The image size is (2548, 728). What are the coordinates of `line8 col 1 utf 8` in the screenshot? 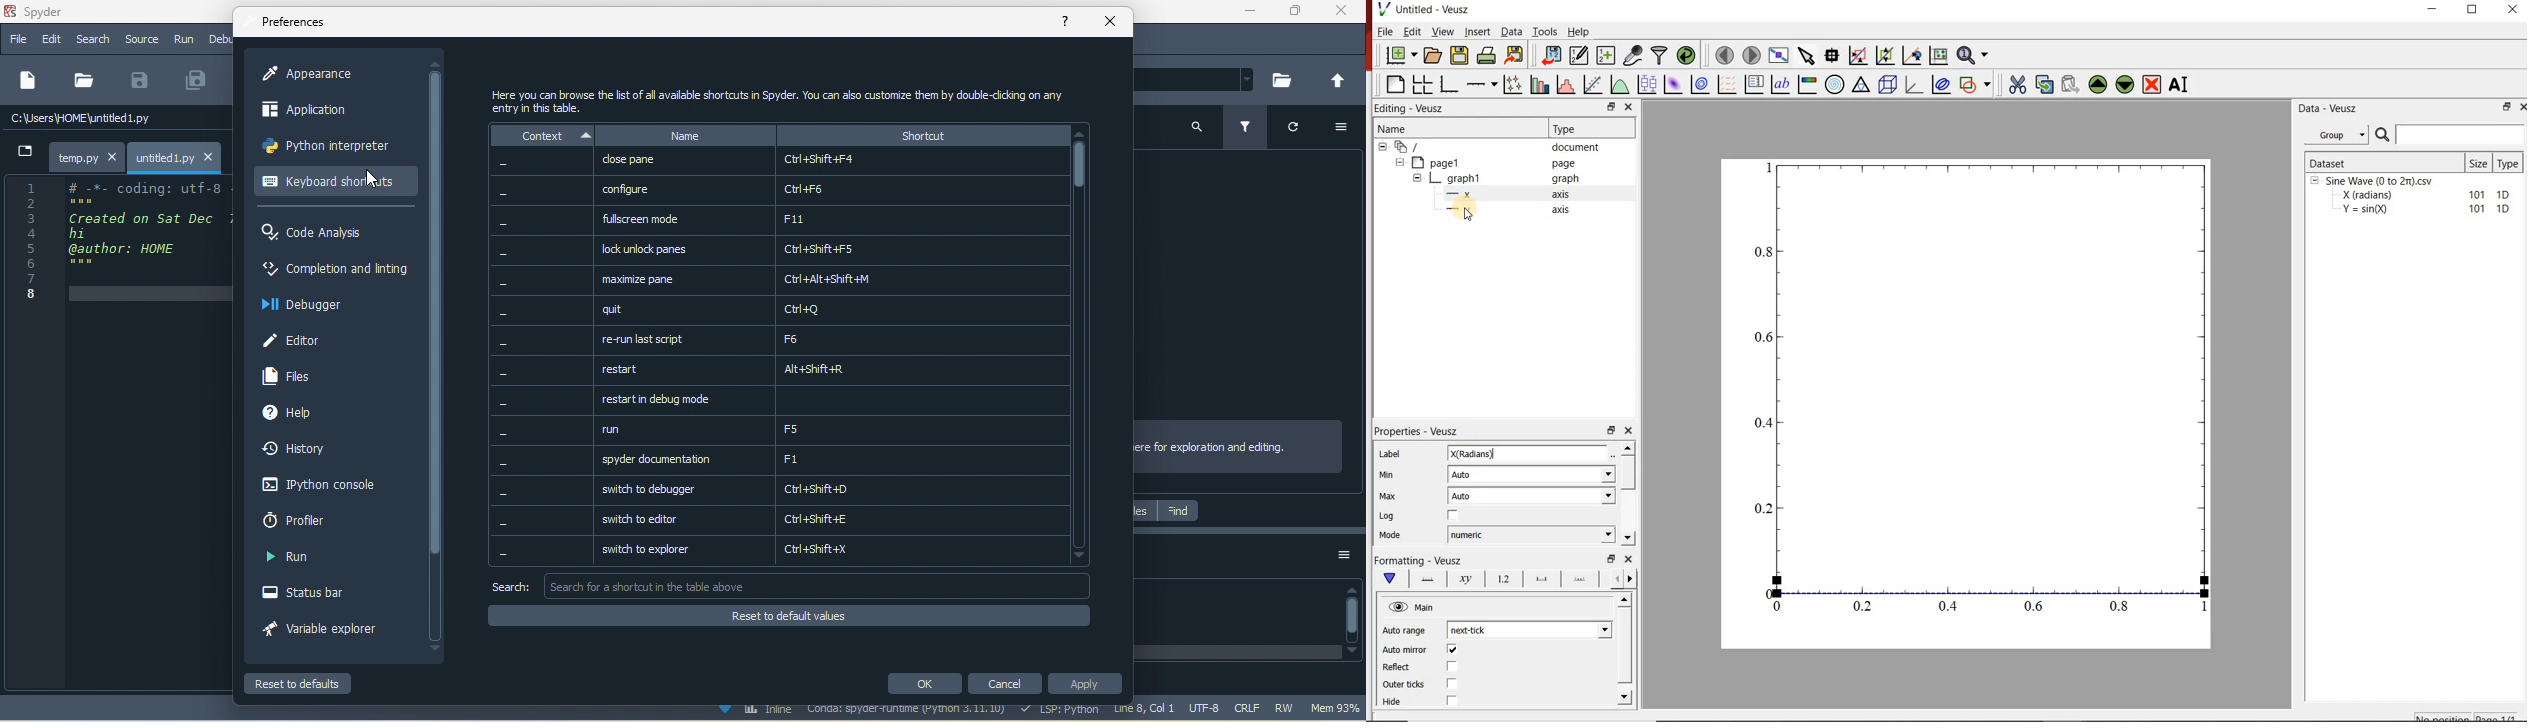 It's located at (1167, 711).